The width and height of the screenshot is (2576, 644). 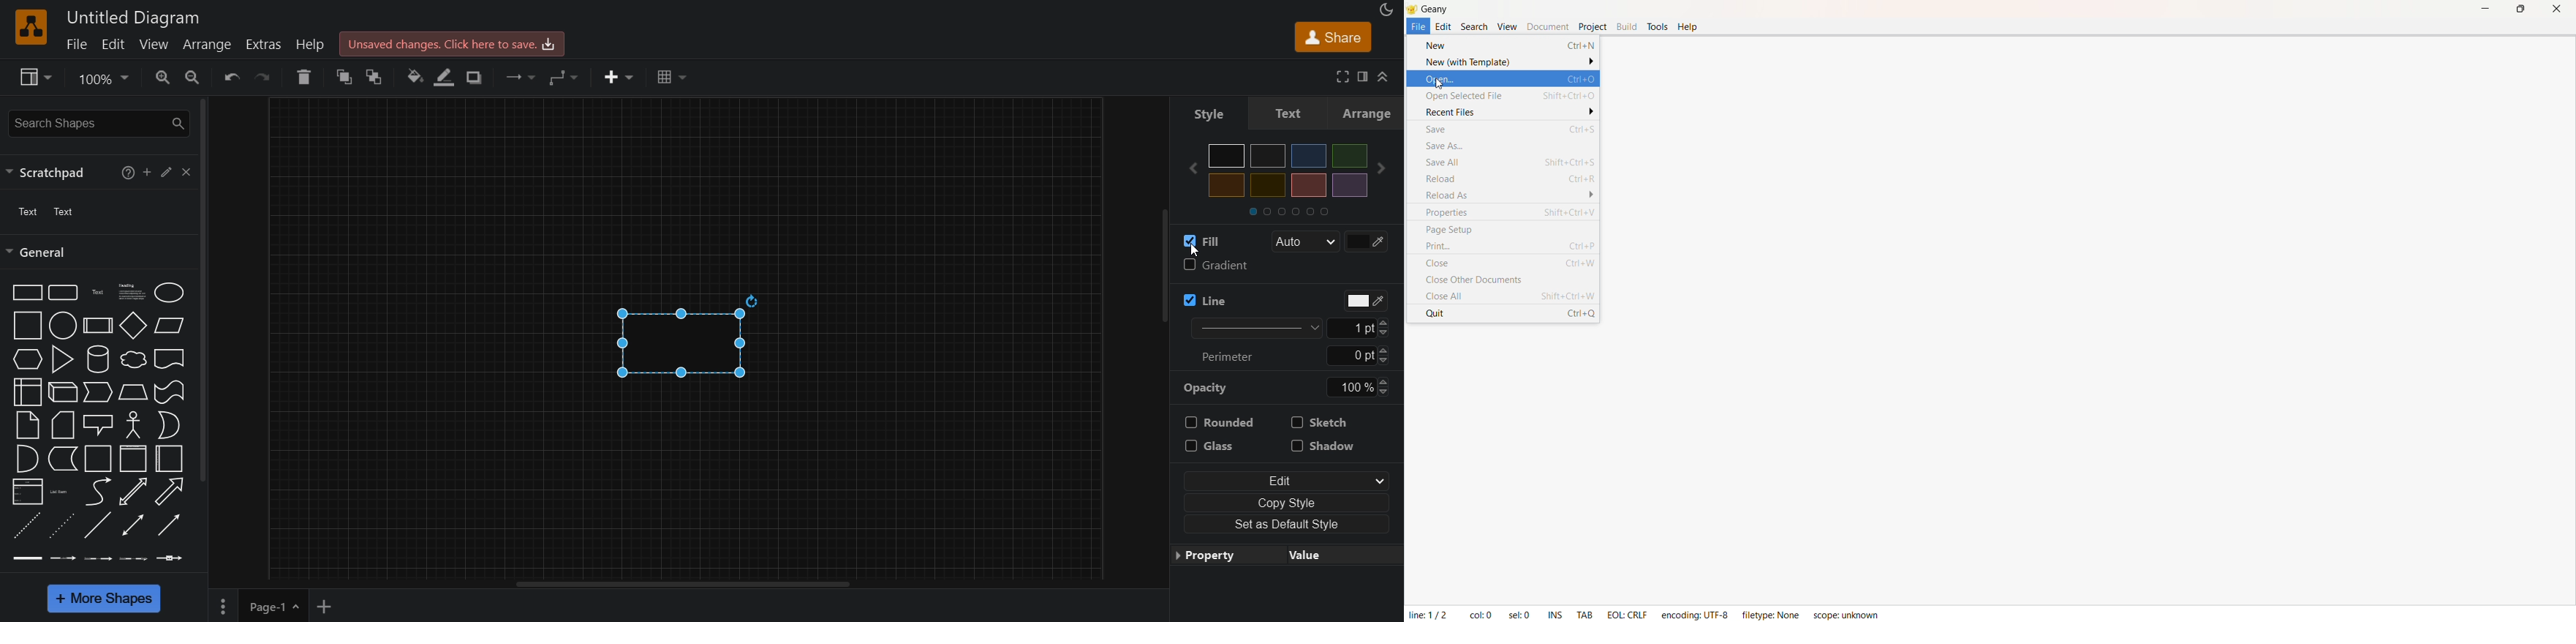 I want to click on rotate diagram, so click(x=755, y=300).